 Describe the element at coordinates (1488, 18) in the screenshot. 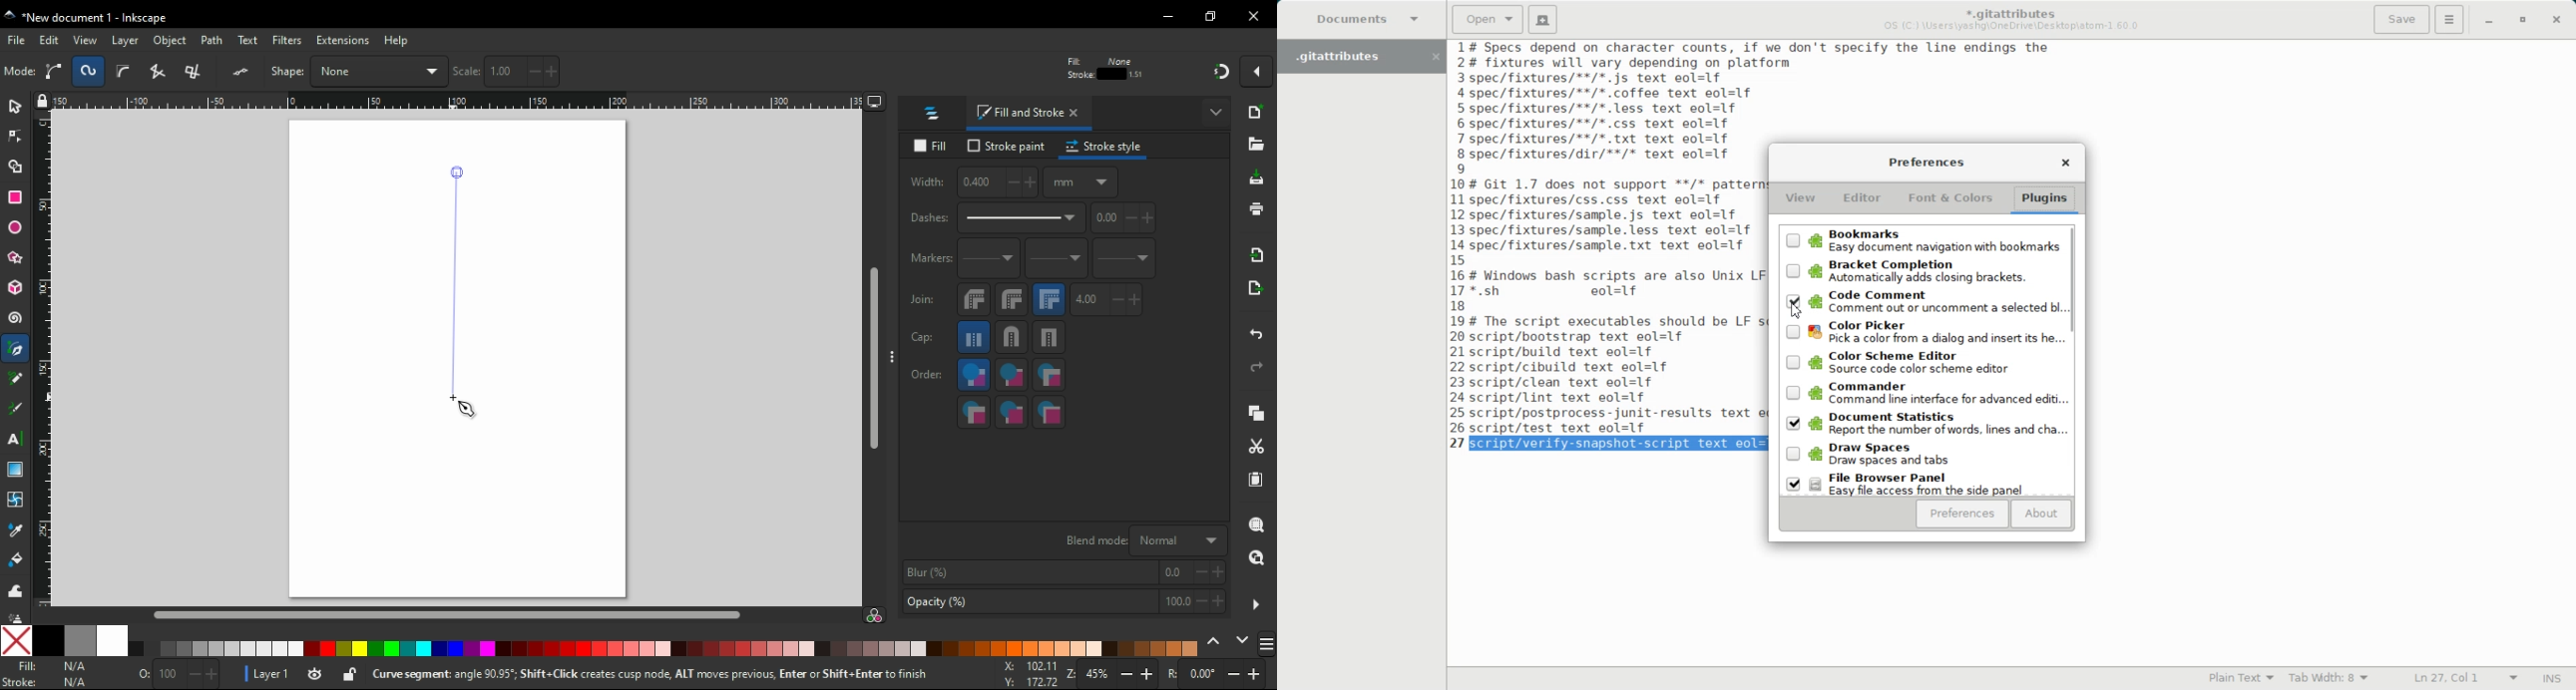

I see `Open a file` at that location.